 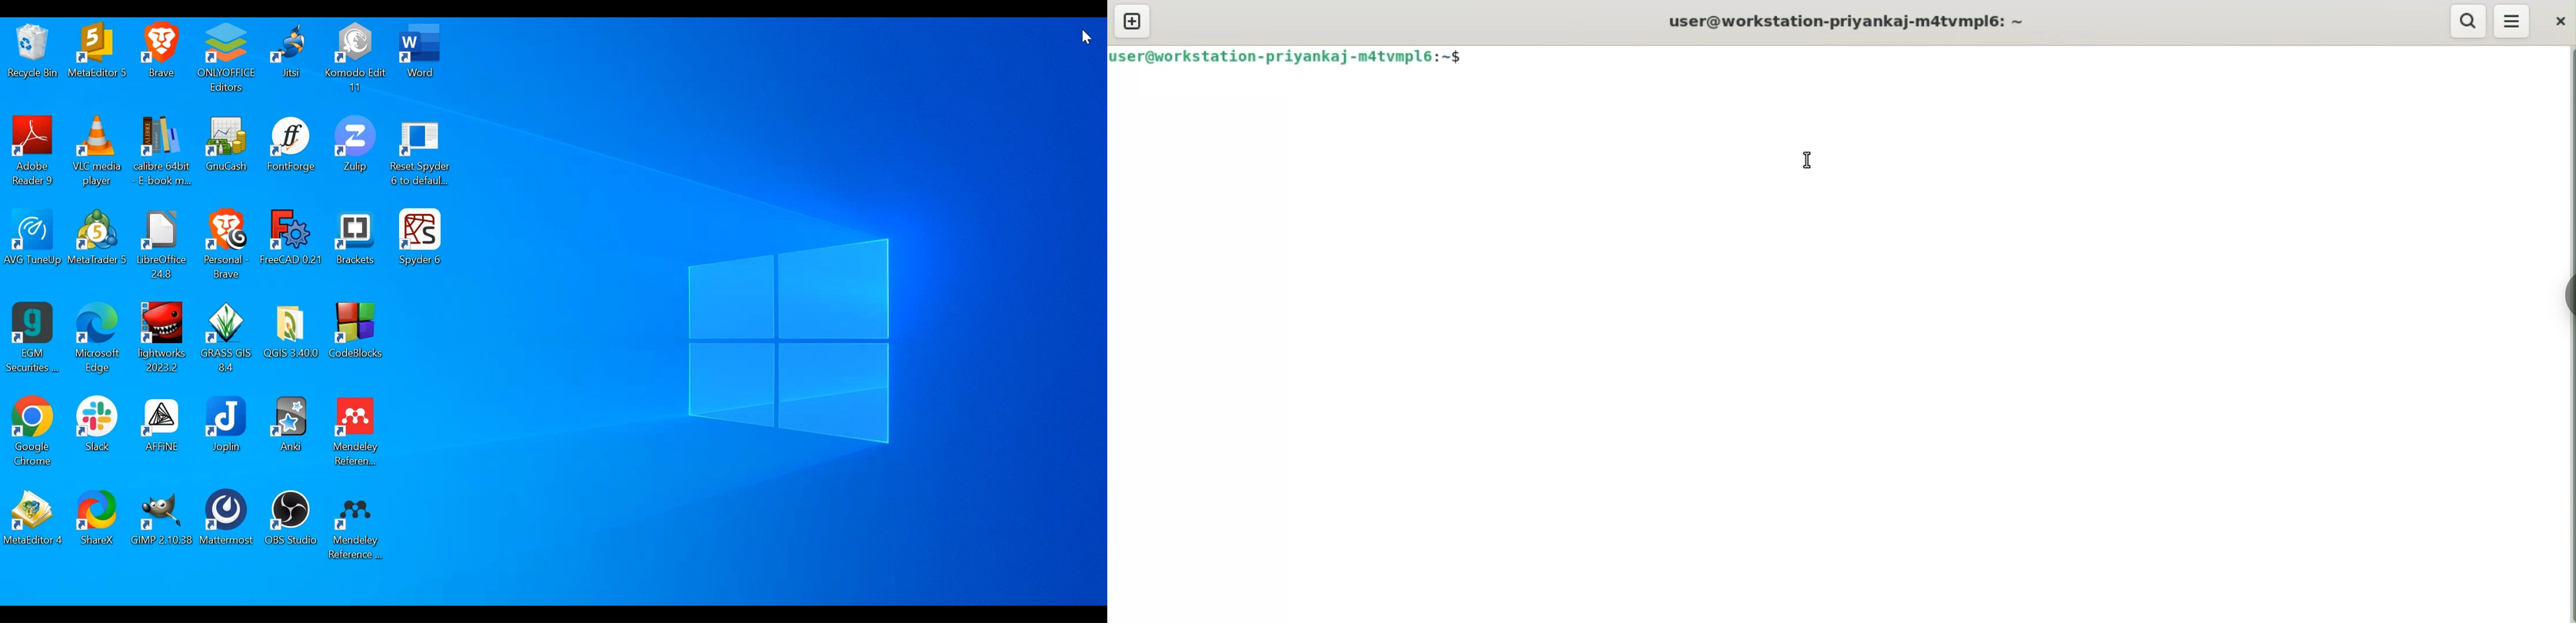 What do you see at coordinates (165, 244) in the screenshot?
I see `Libreoffice 24.8` at bounding box center [165, 244].